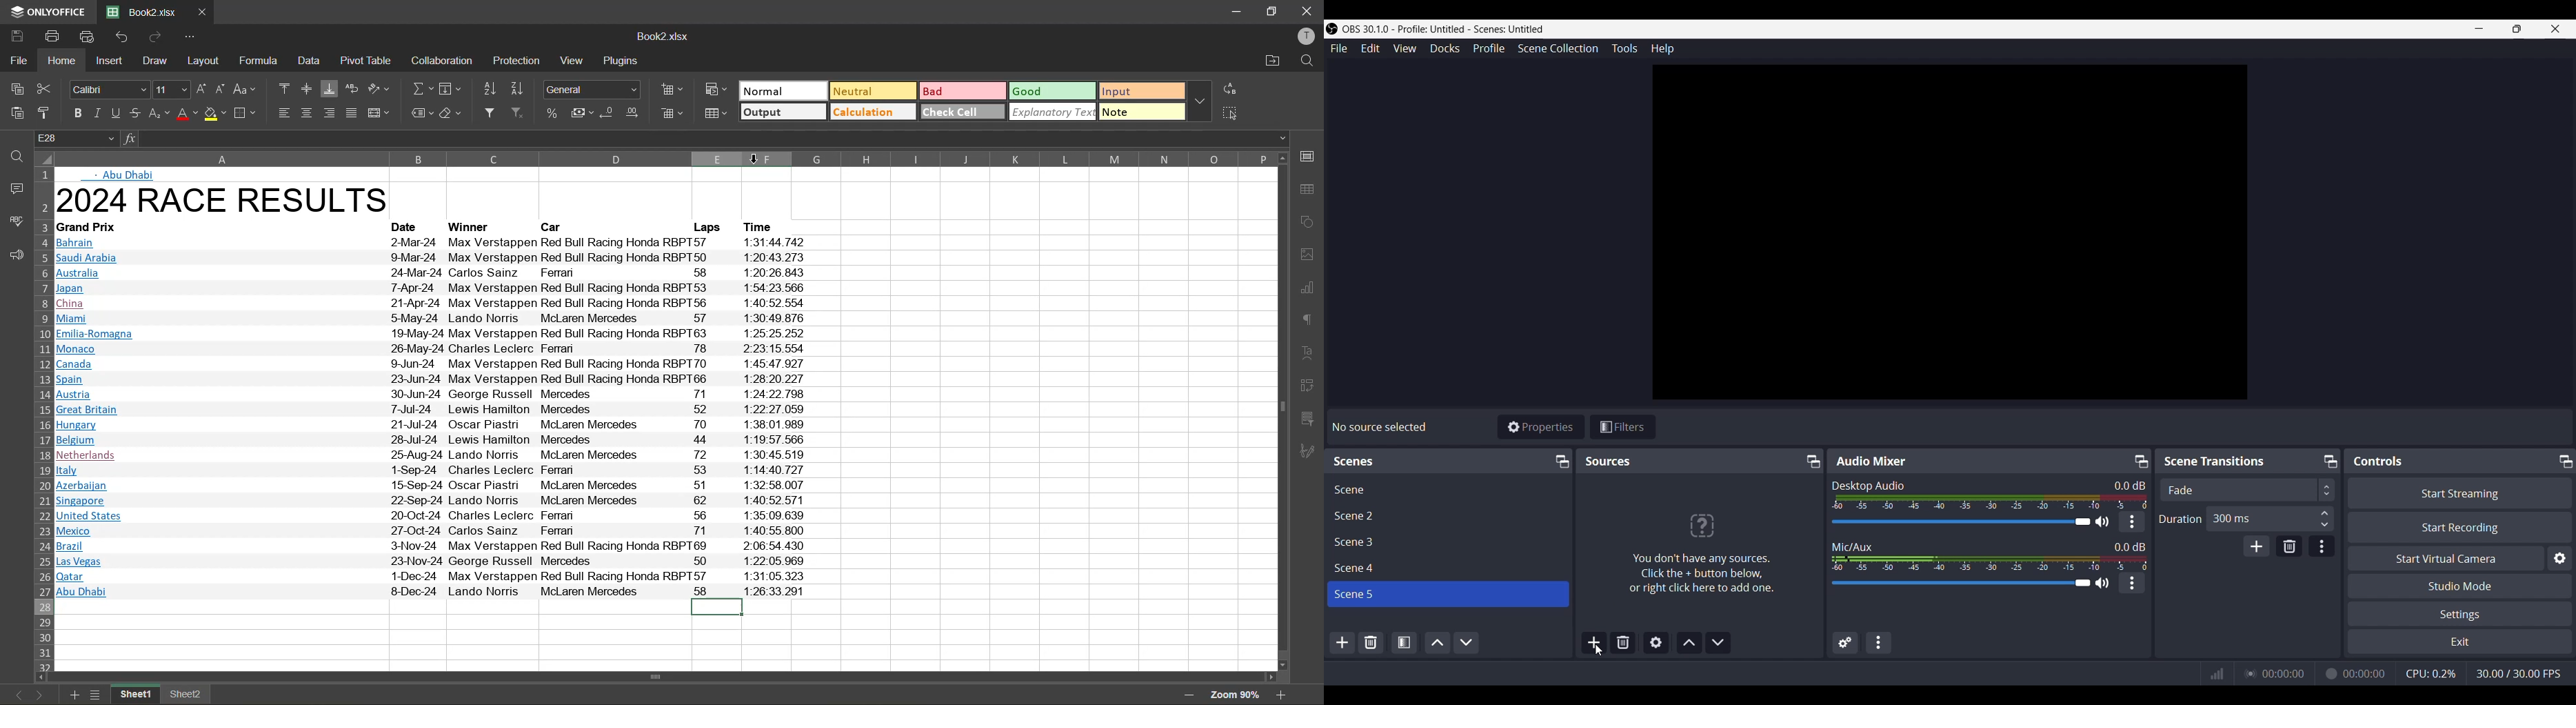  What do you see at coordinates (137, 696) in the screenshot?
I see `sheet1` at bounding box center [137, 696].